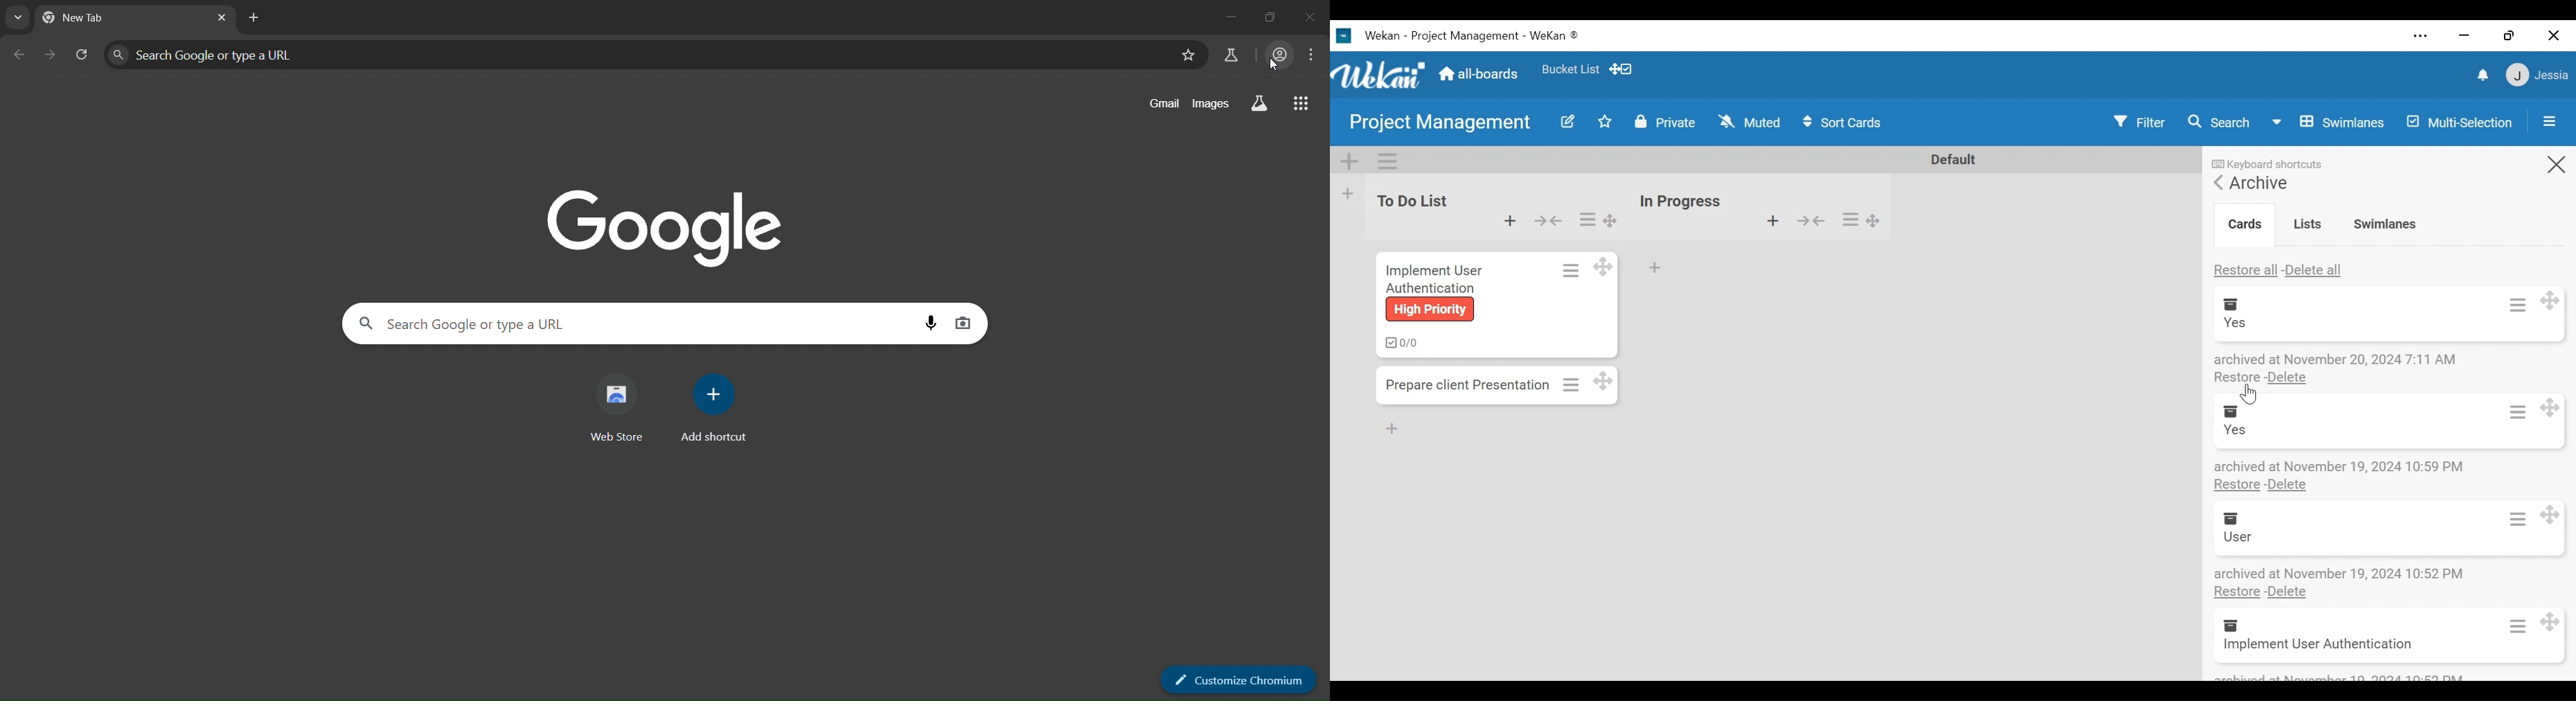 Image resolution: width=2576 pixels, height=728 pixels. What do you see at coordinates (1227, 54) in the screenshot?
I see `search labs` at bounding box center [1227, 54].